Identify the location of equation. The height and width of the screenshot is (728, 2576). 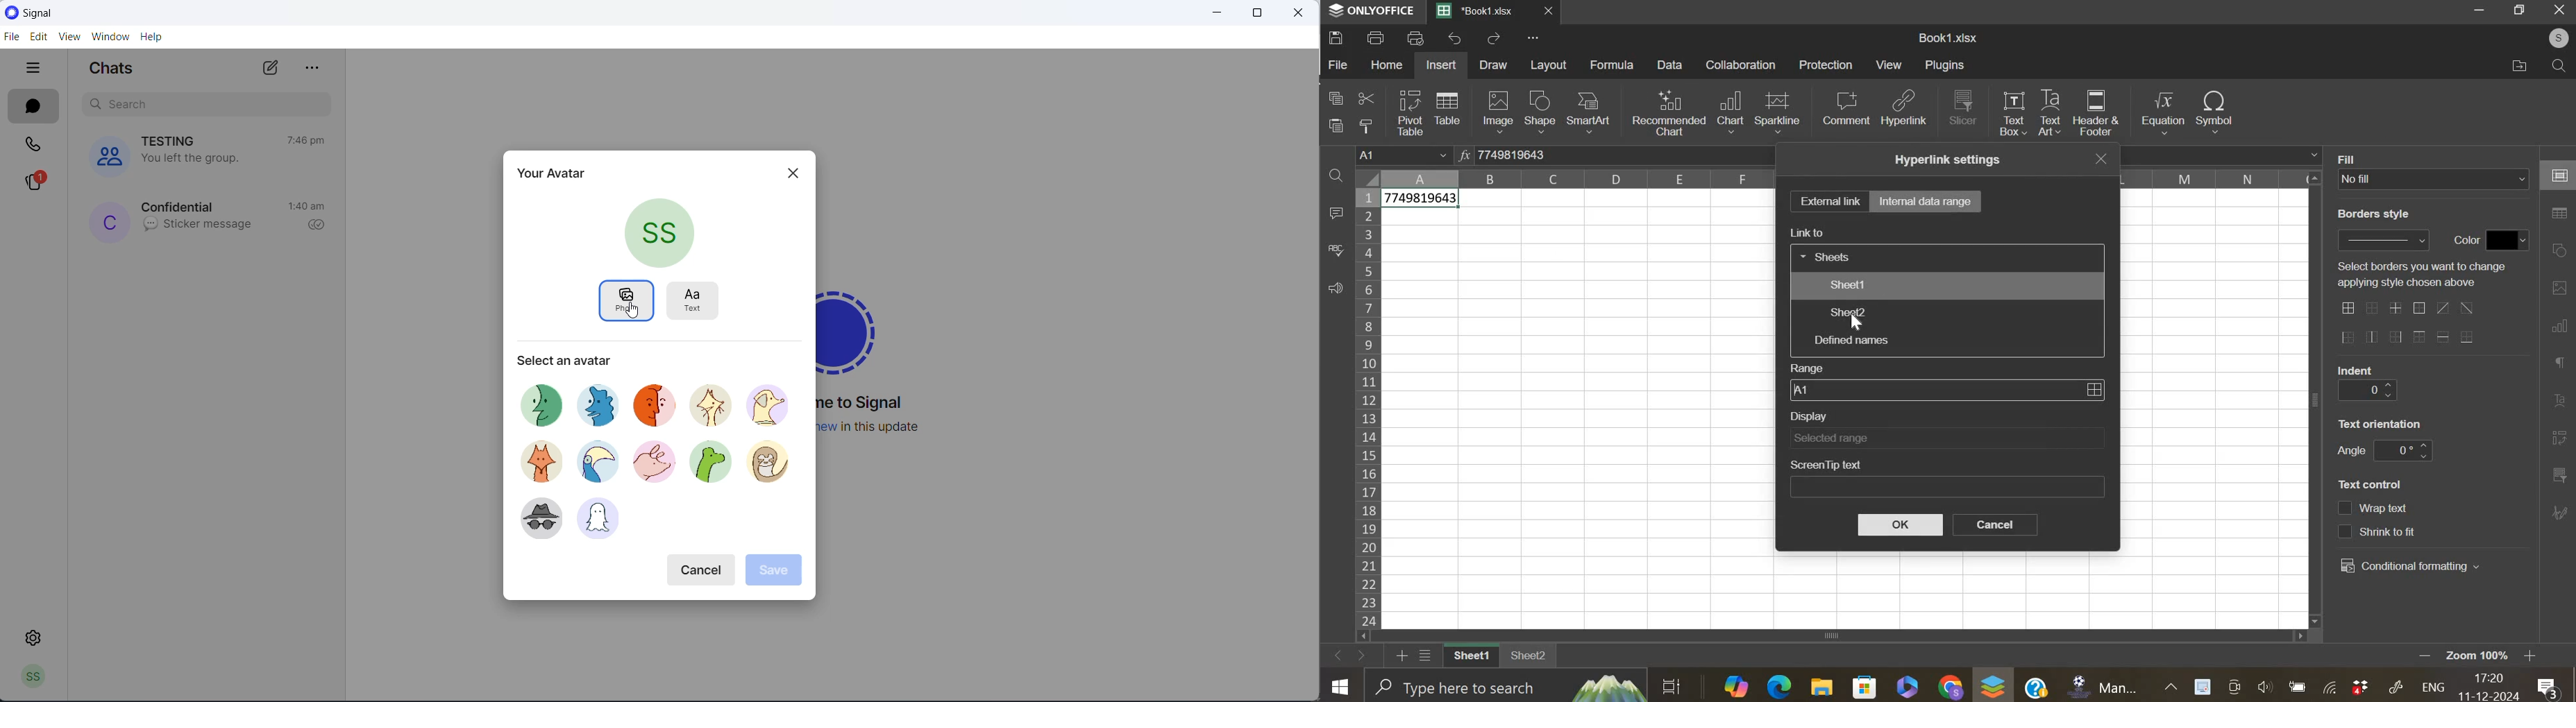
(2162, 113).